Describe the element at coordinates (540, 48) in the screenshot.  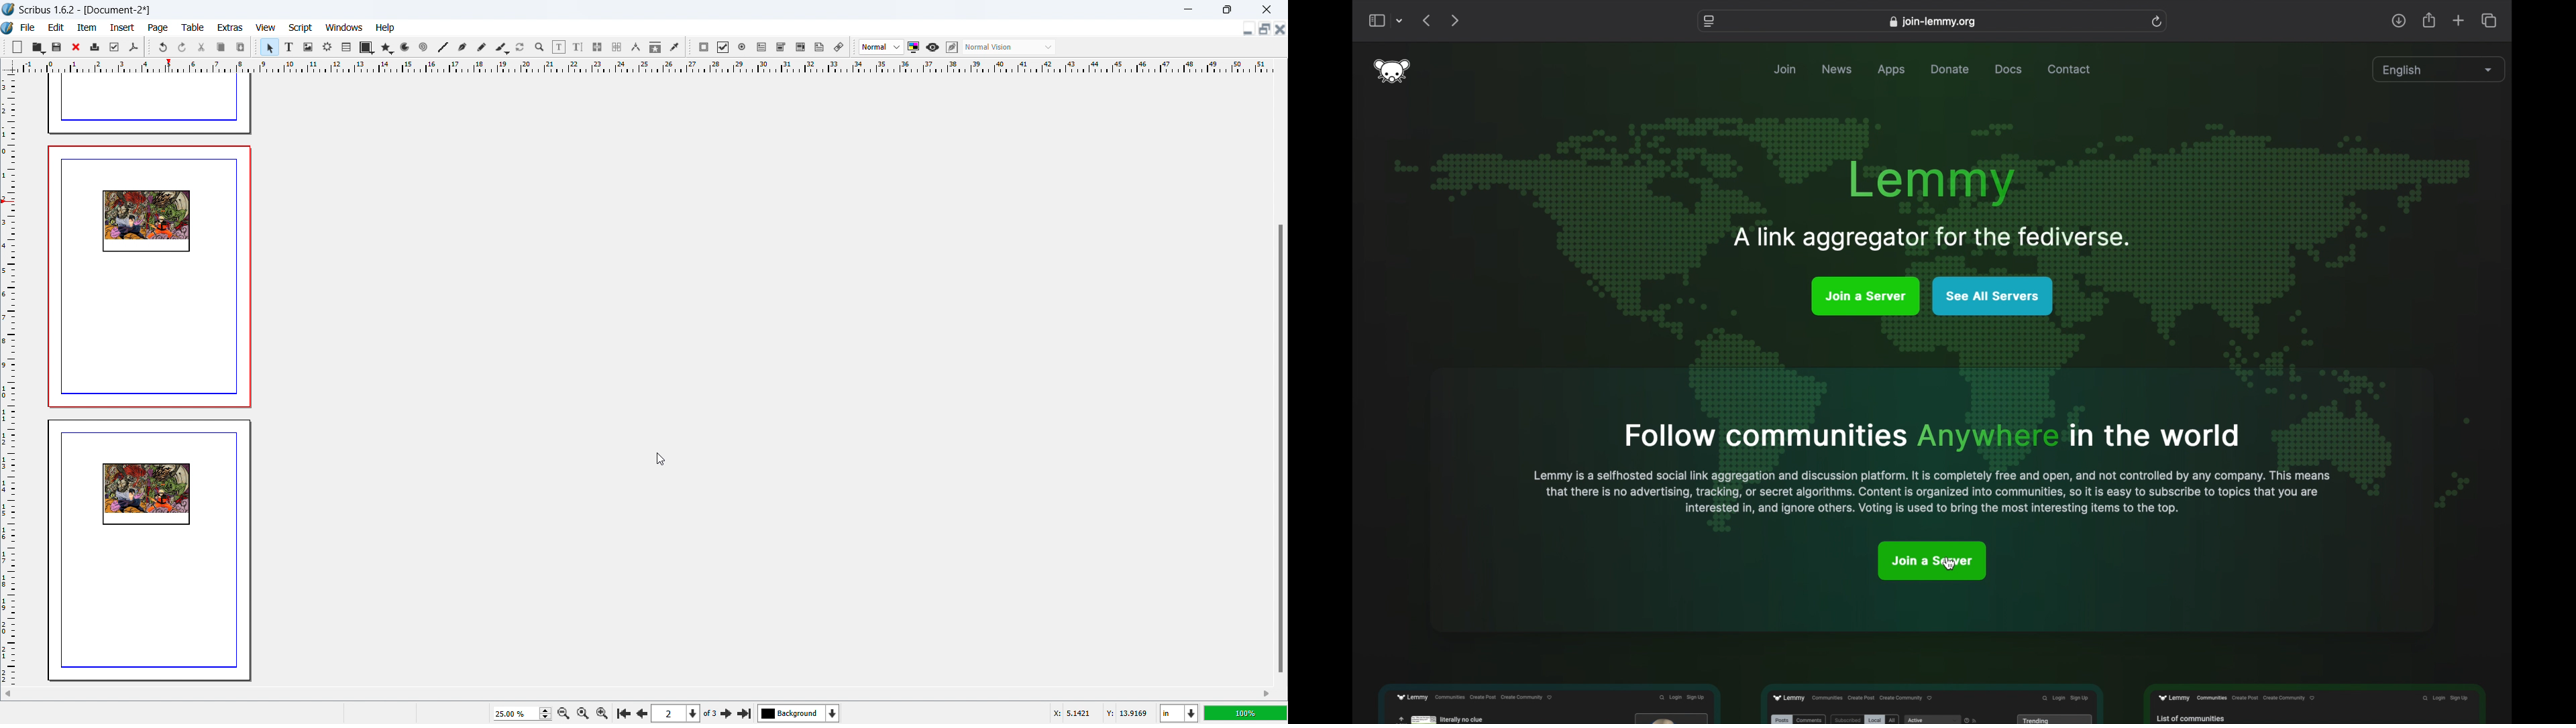
I see `zoom in/out` at that location.